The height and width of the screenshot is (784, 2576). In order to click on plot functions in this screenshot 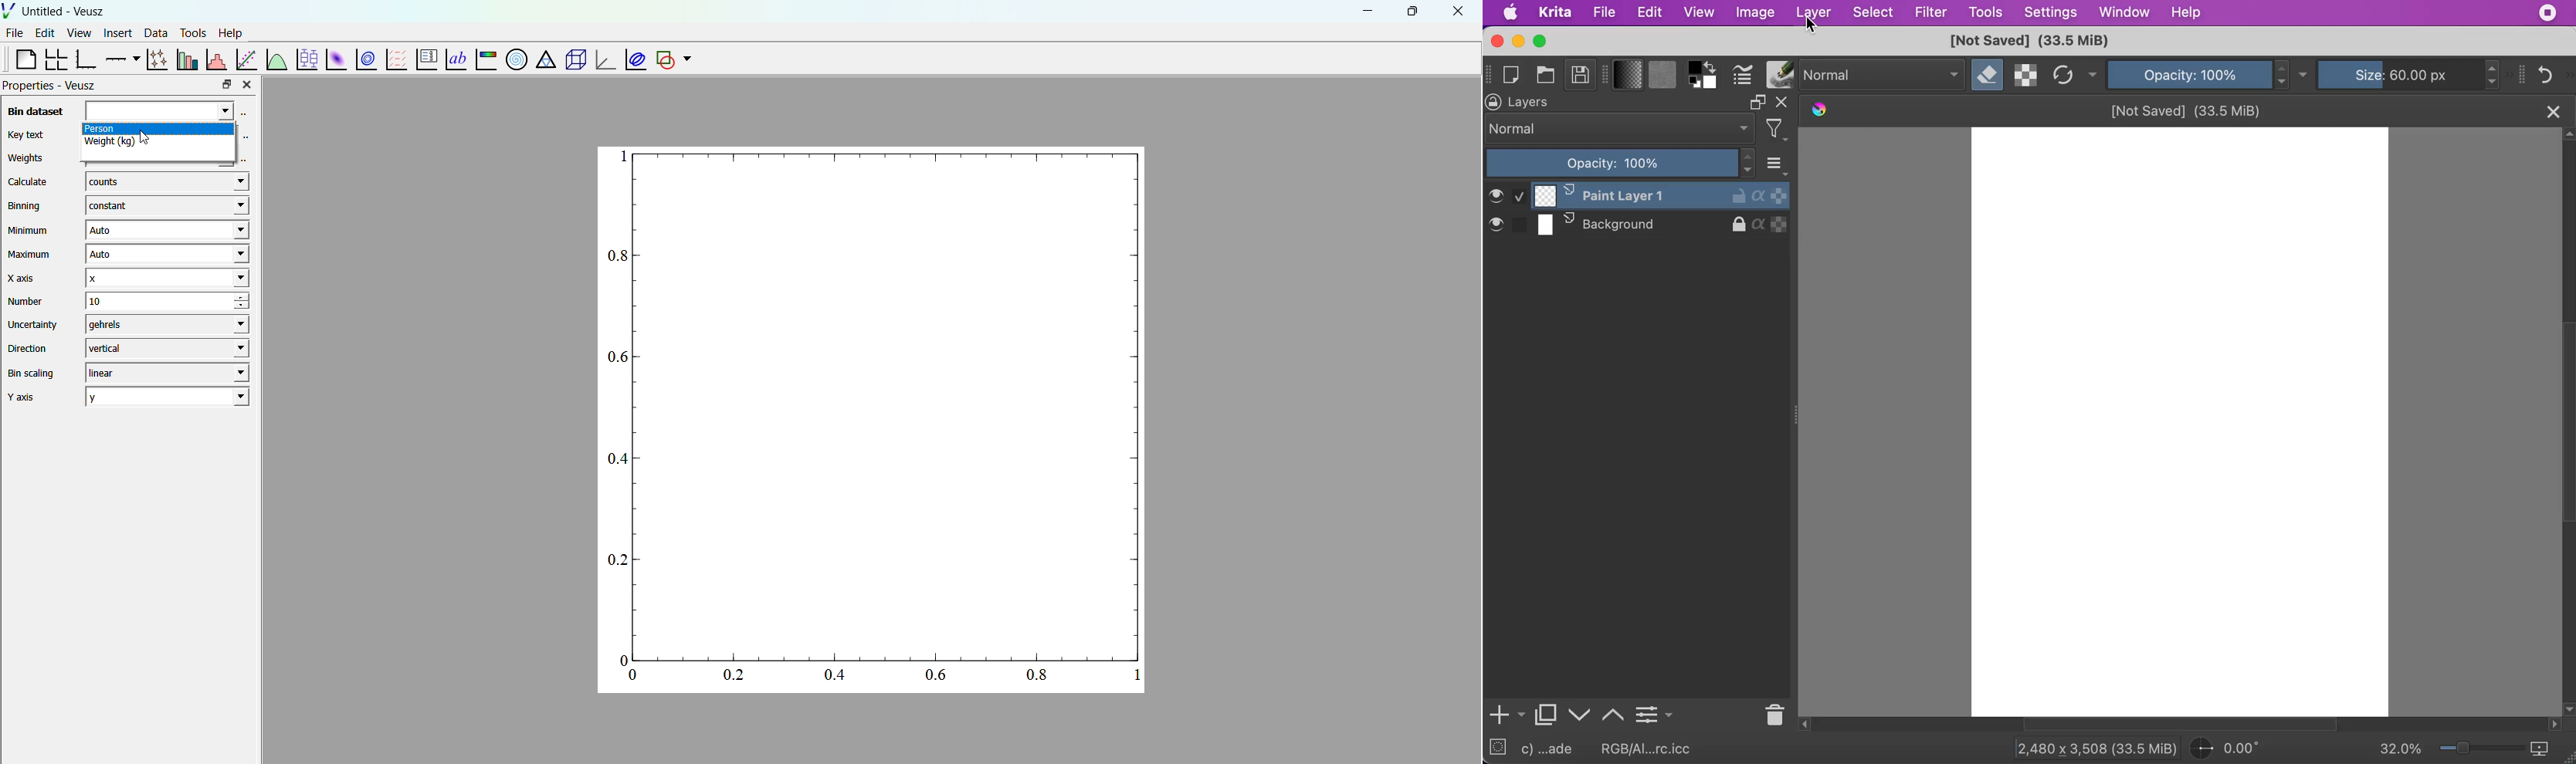, I will do `click(276, 59)`.